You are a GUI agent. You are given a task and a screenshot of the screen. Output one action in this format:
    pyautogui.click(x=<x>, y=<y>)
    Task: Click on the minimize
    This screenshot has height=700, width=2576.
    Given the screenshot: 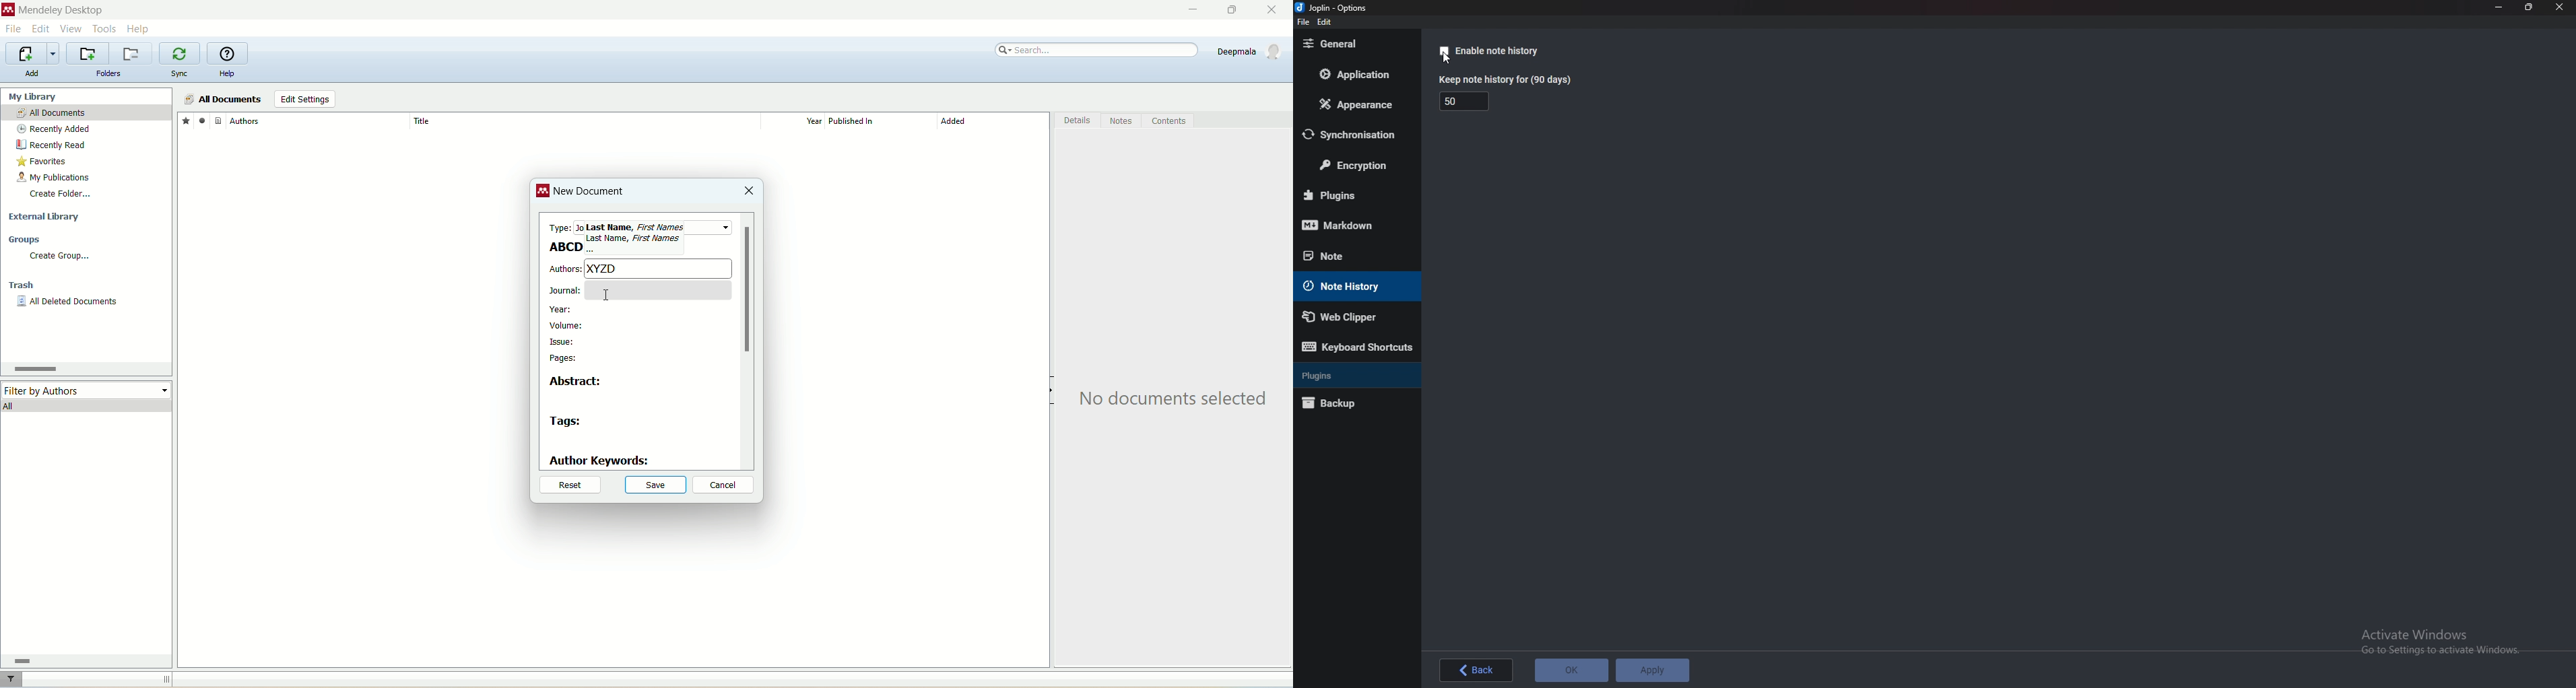 What is the action you would take?
    pyautogui.click(x=1190, y=10)
    